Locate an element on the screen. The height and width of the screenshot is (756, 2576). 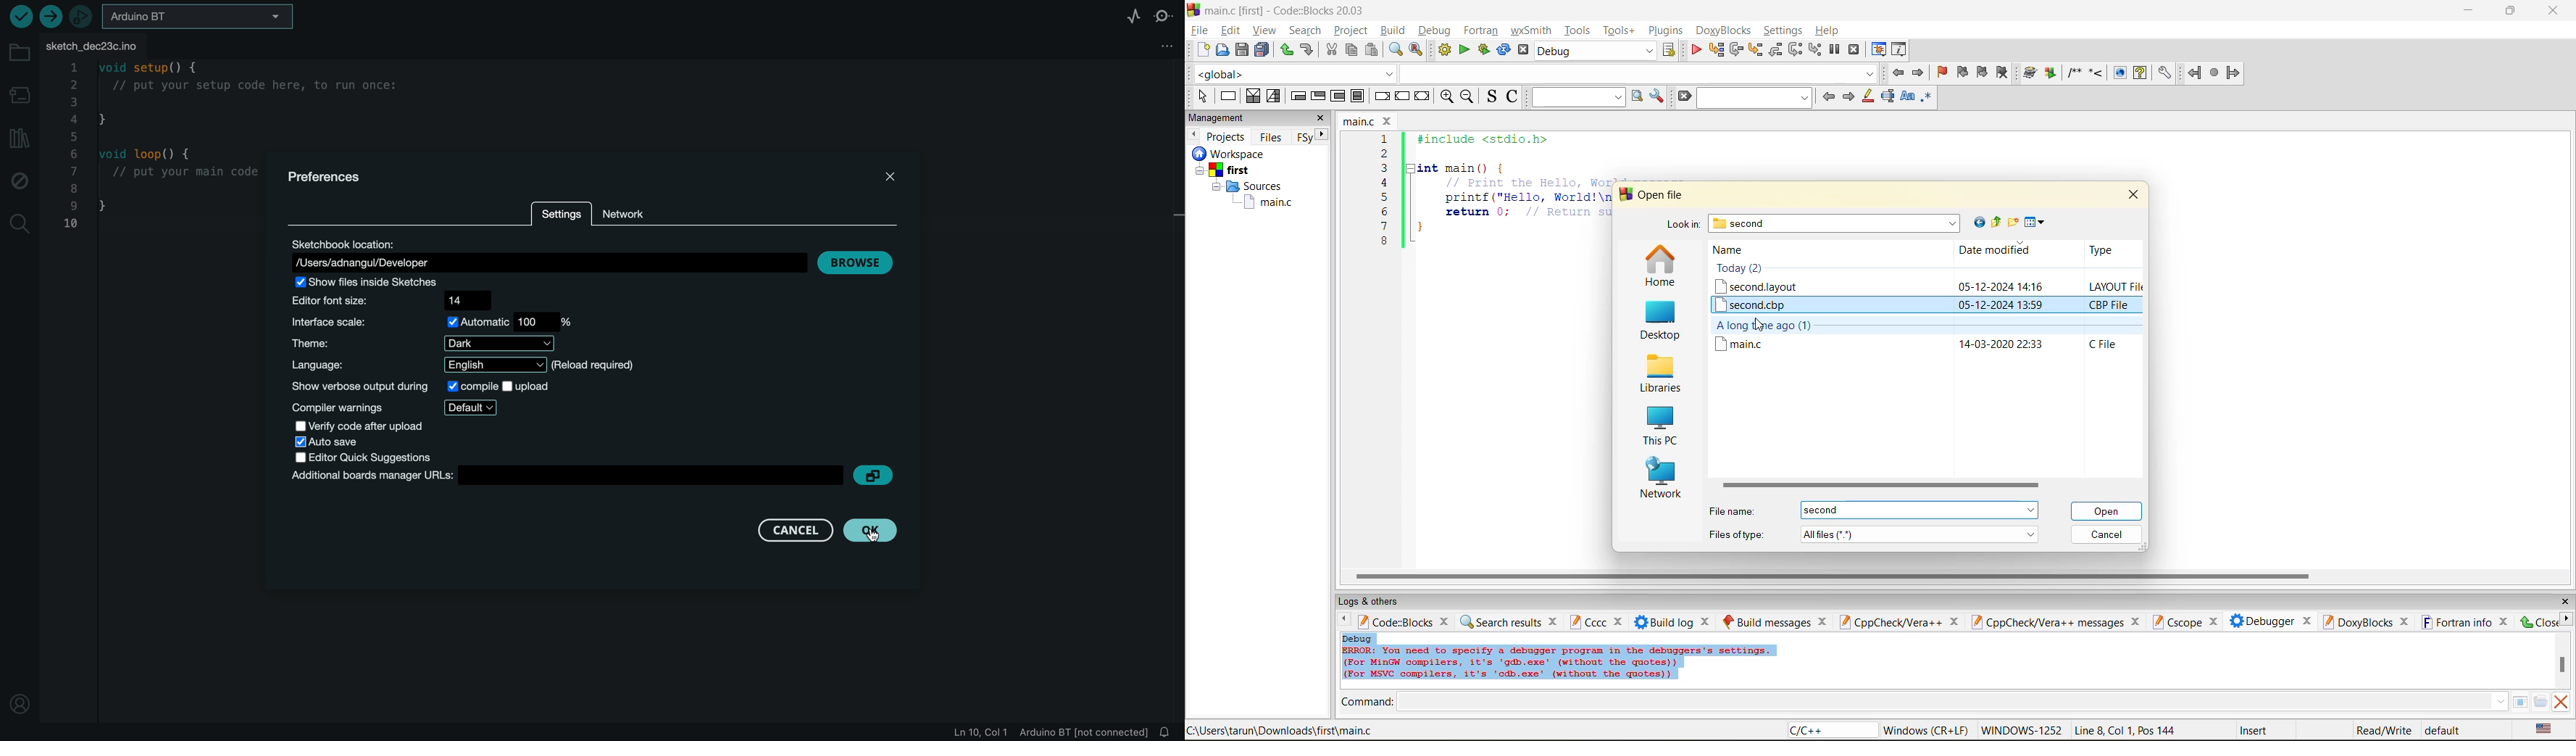
settings is located at coordinates (2164, 73).